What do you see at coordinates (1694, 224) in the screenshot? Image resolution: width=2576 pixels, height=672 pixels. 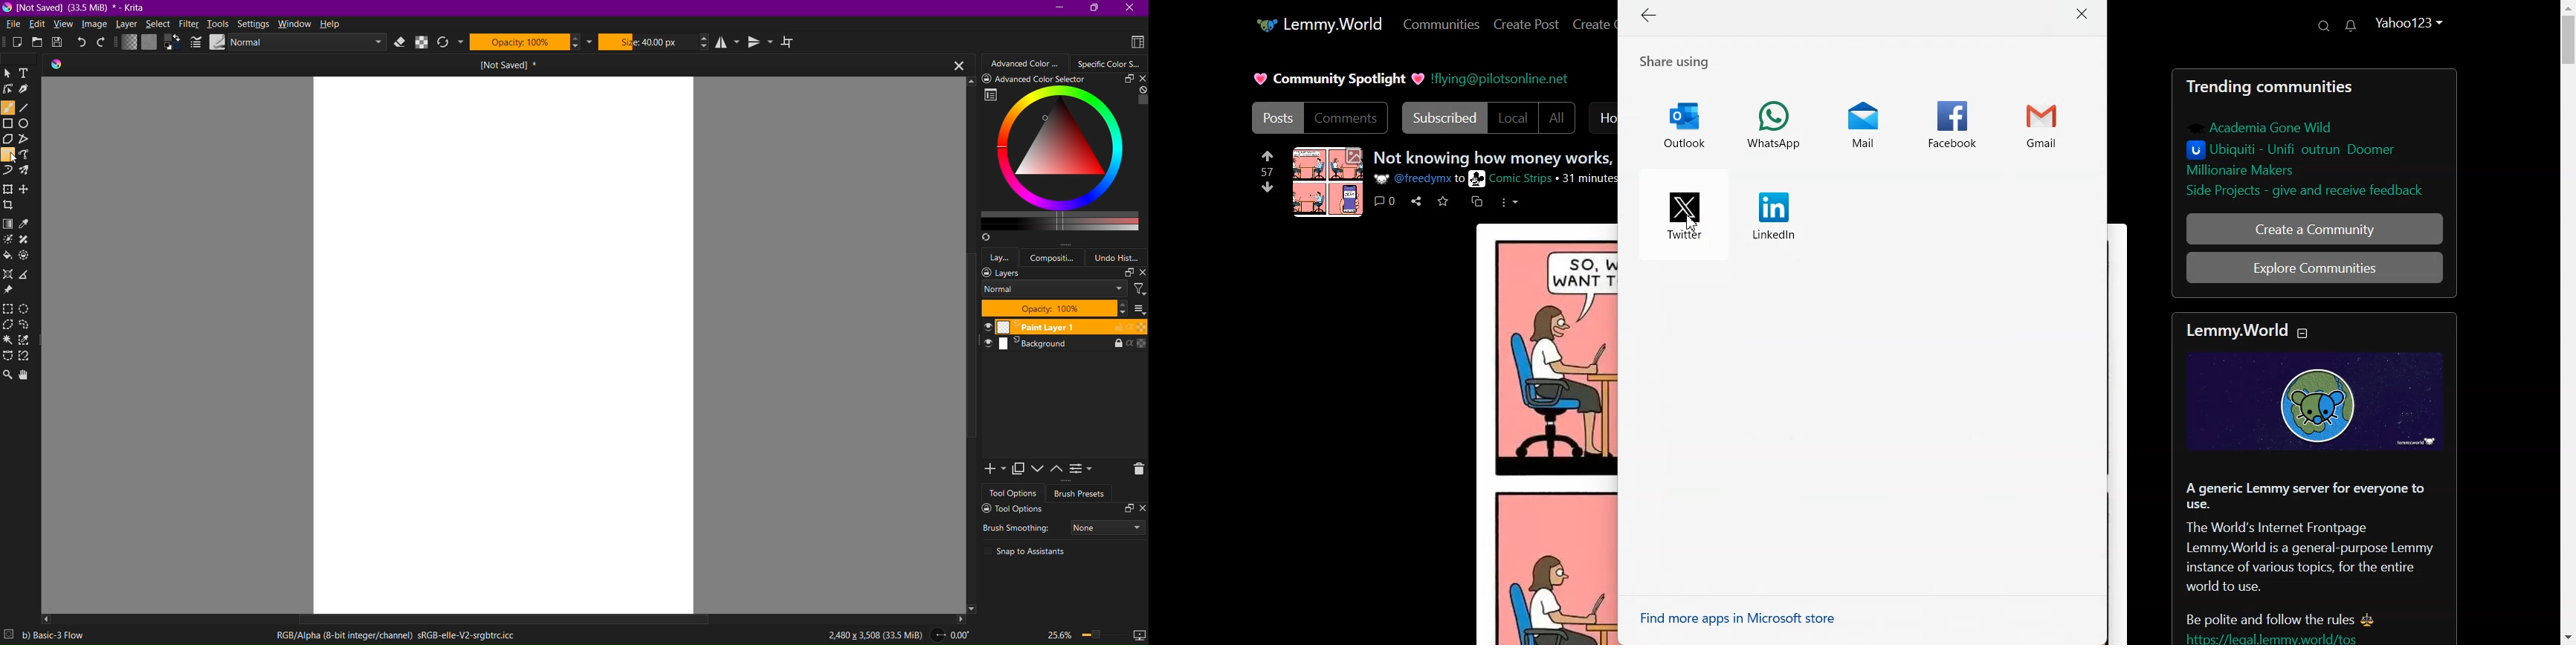 I see `Cursor` at bounding box center [1694, 224].